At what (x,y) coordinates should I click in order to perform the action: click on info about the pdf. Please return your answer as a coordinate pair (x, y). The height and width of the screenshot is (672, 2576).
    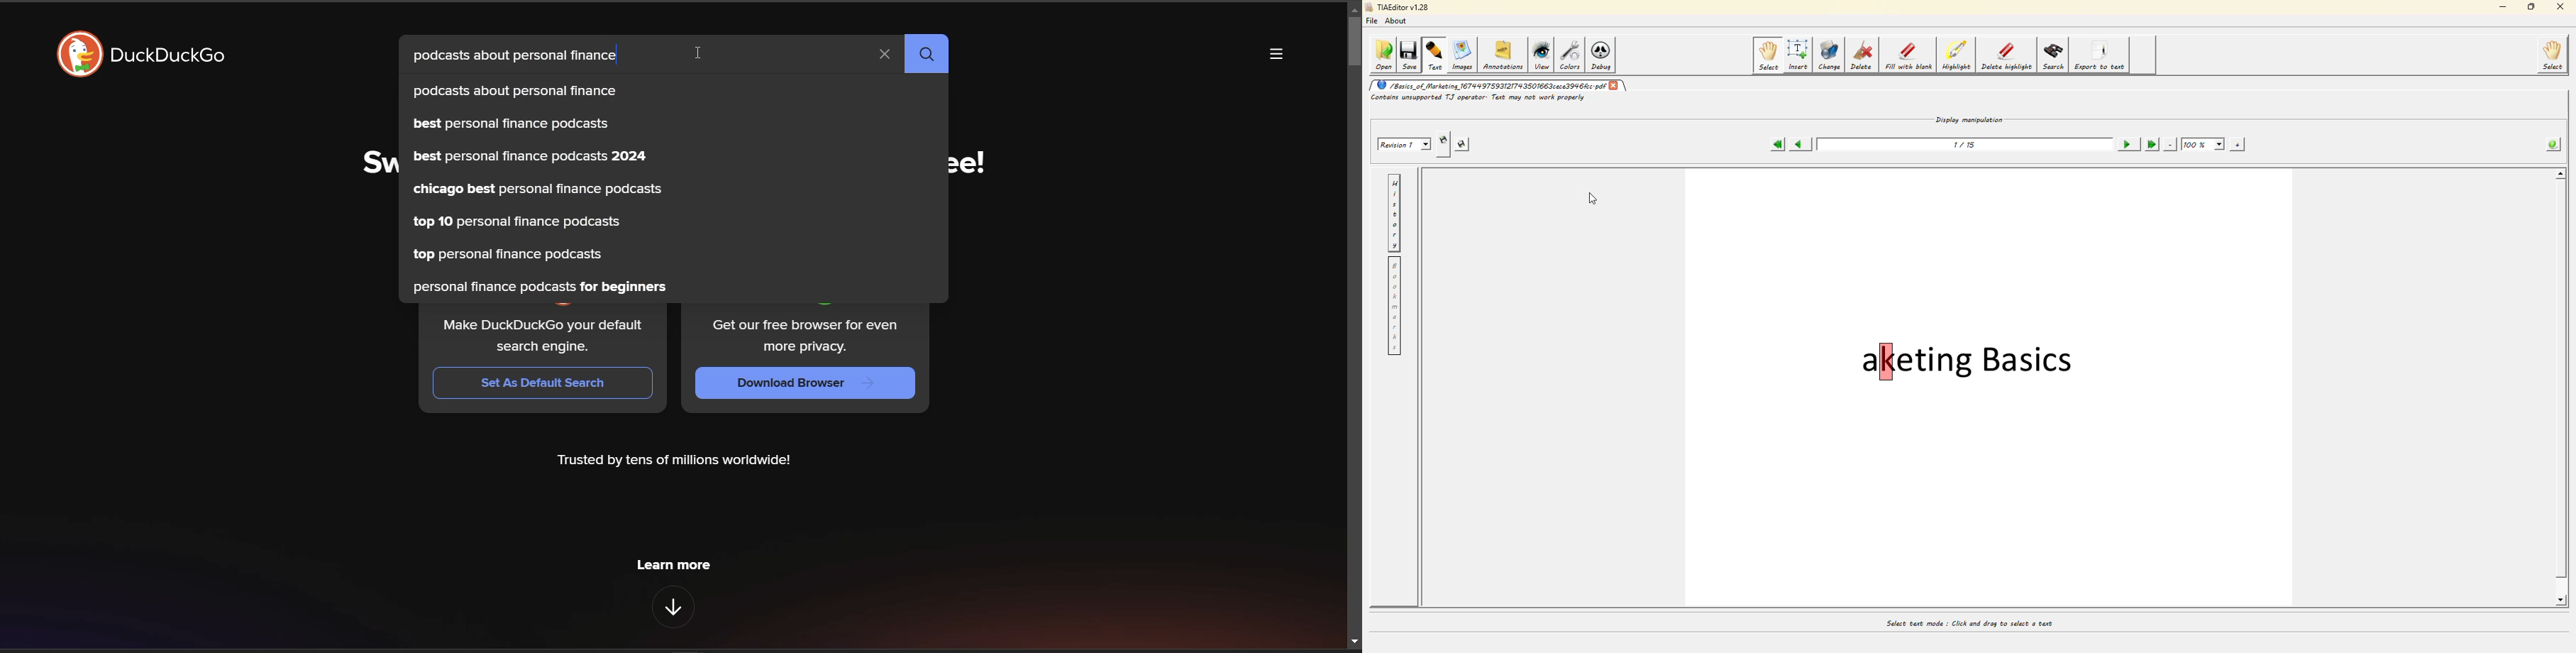
    Looking at the image, I should click on (2555, 142).